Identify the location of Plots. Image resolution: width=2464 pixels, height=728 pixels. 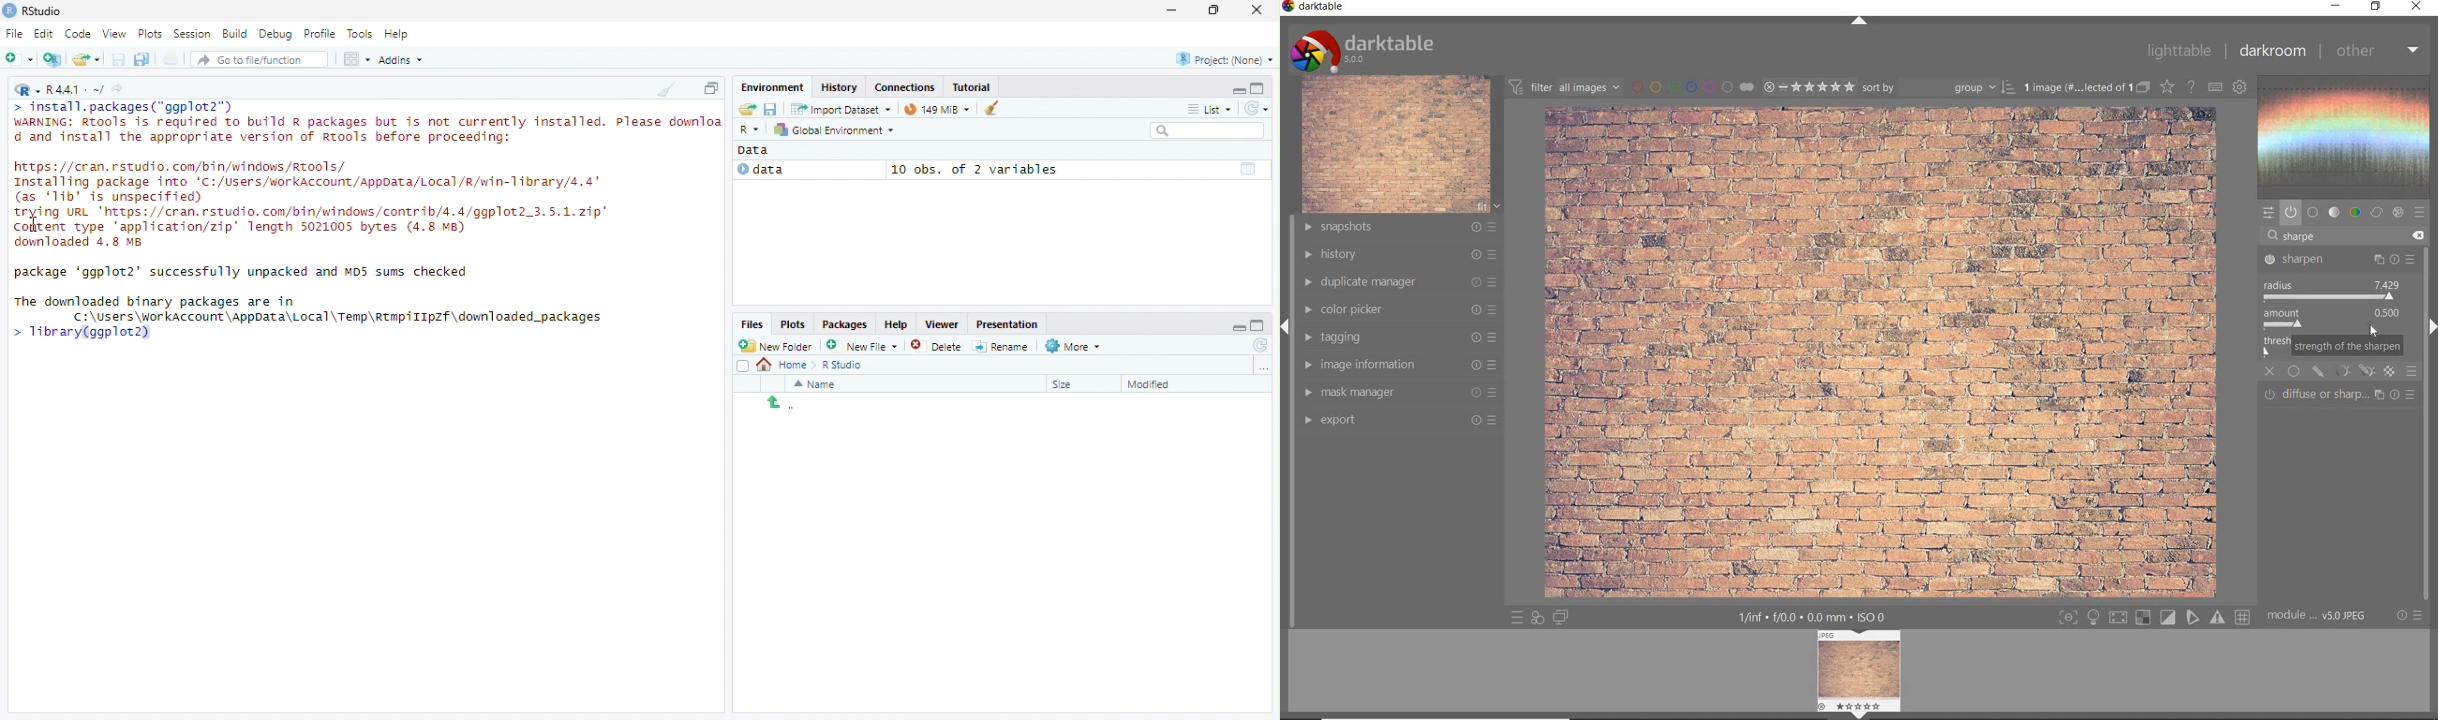
(153, 33).